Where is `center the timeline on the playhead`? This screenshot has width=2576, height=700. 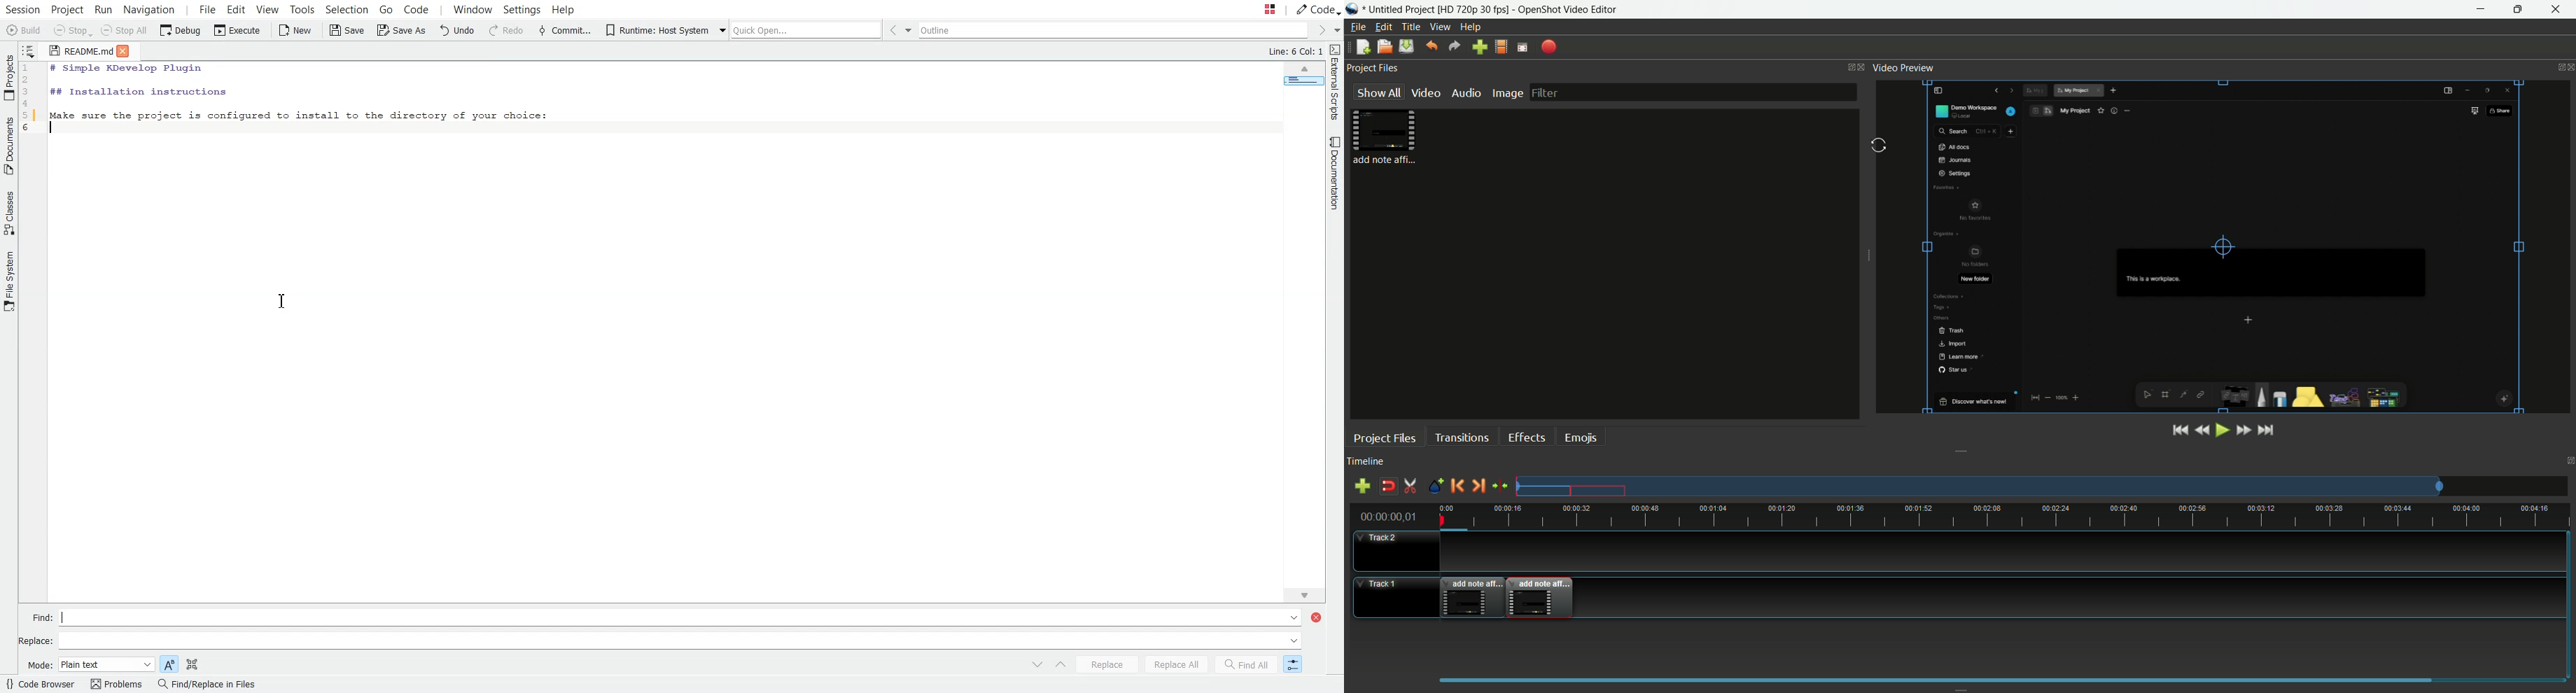
center the timeline on the playhead is located at coordinates (1500, 485).